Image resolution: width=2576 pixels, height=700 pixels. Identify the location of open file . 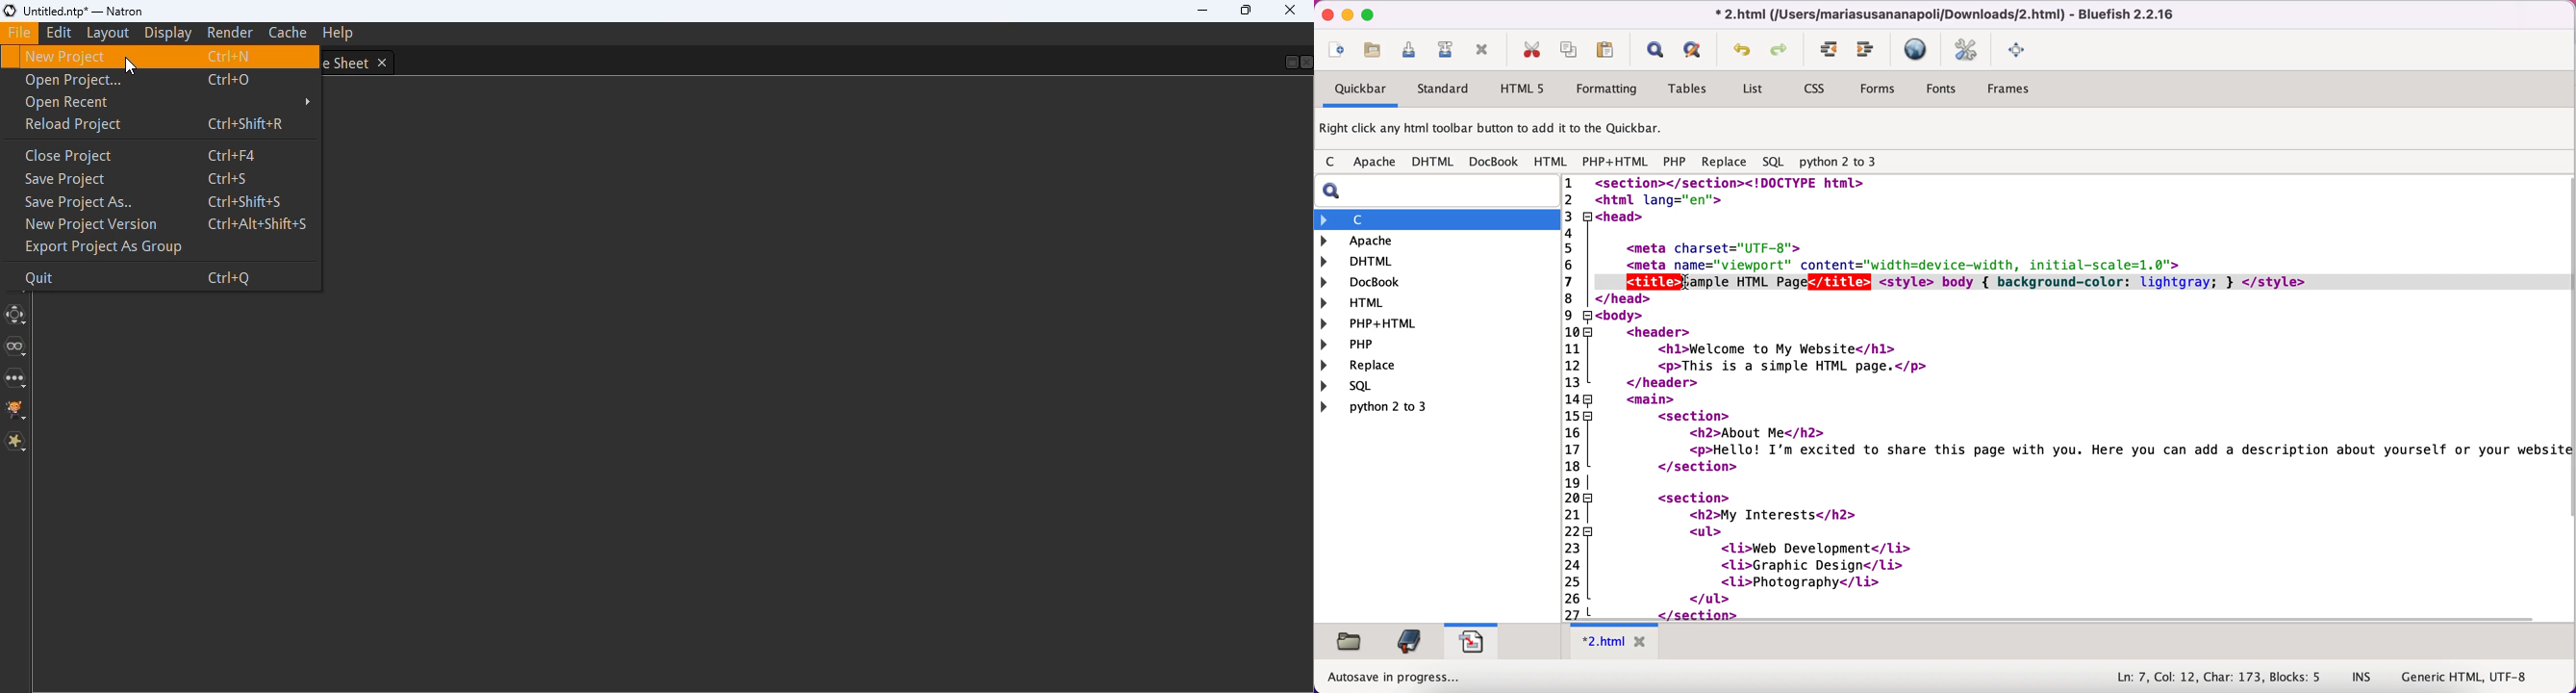
(1377, 53).